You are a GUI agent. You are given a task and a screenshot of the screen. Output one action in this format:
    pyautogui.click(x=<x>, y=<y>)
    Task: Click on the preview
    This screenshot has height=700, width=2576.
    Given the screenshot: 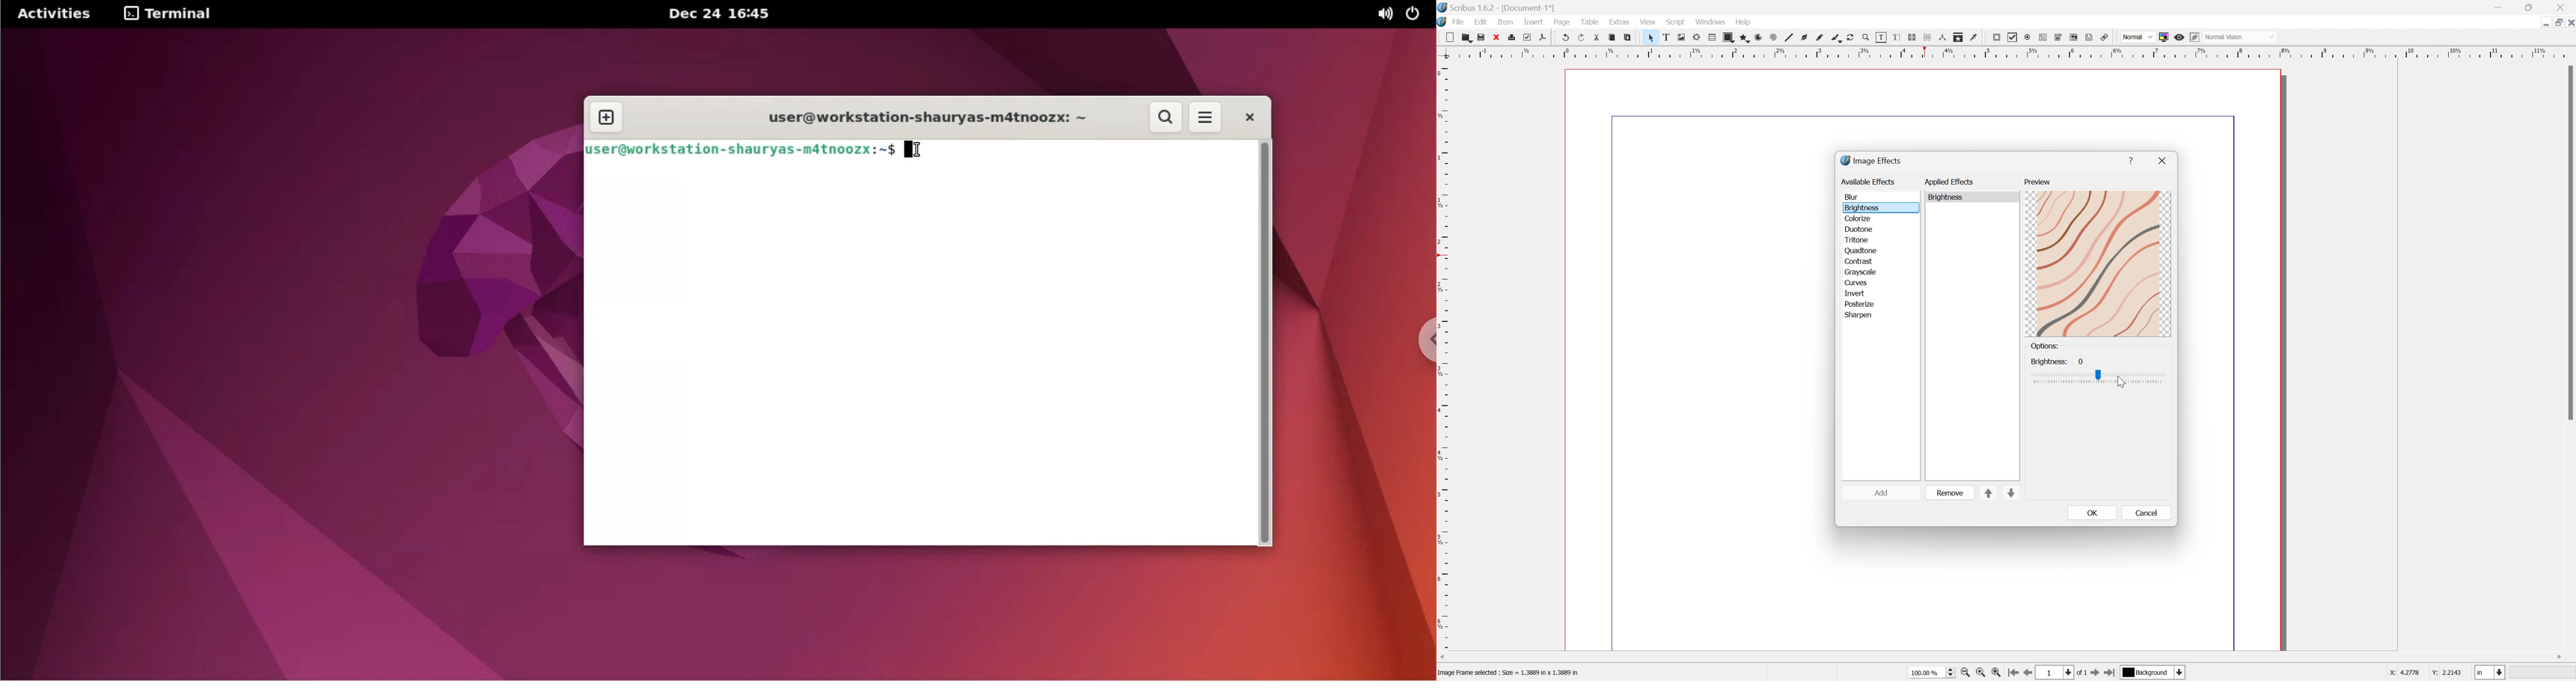 What is the action you would take?
    pyautogui.click(x=2038, y=183)
    